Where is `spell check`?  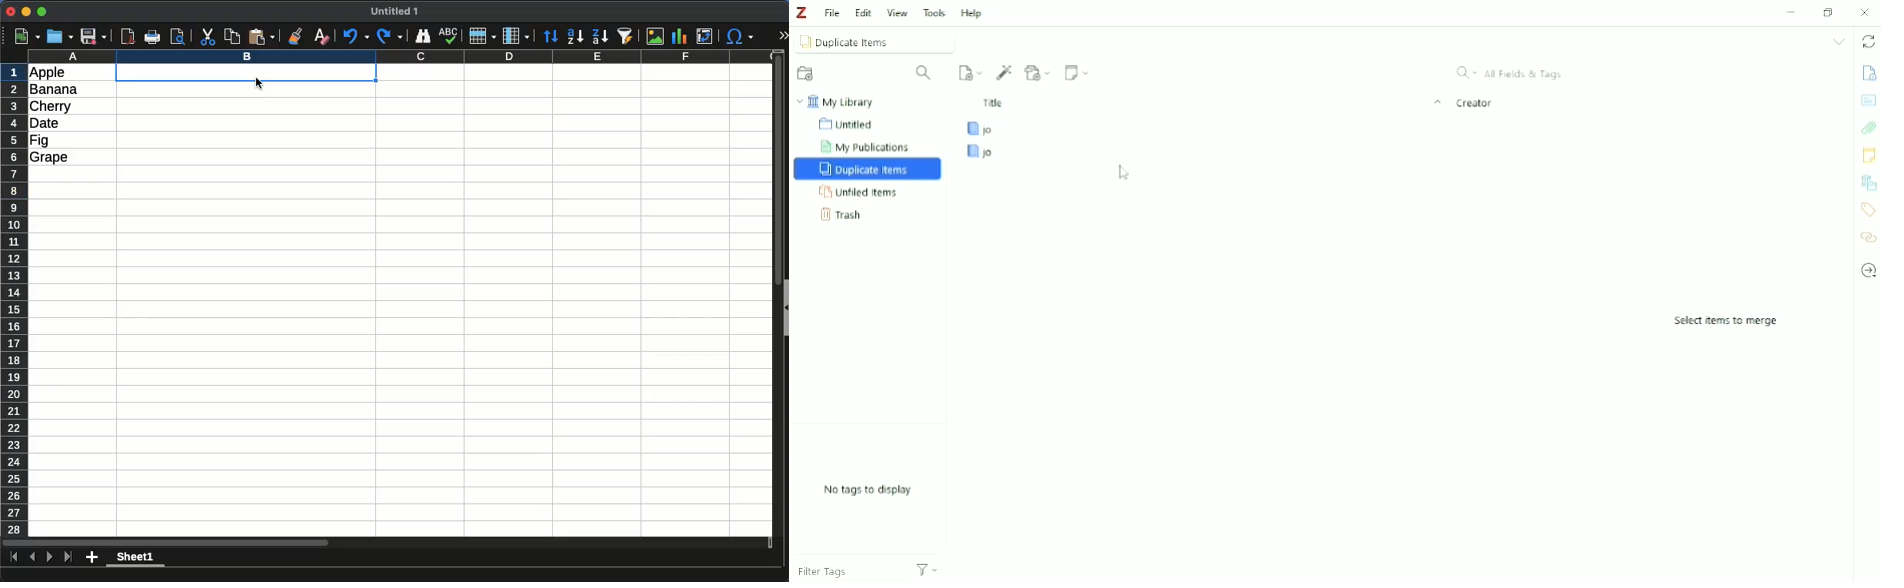 spell check is located at coordinates (449, 36).